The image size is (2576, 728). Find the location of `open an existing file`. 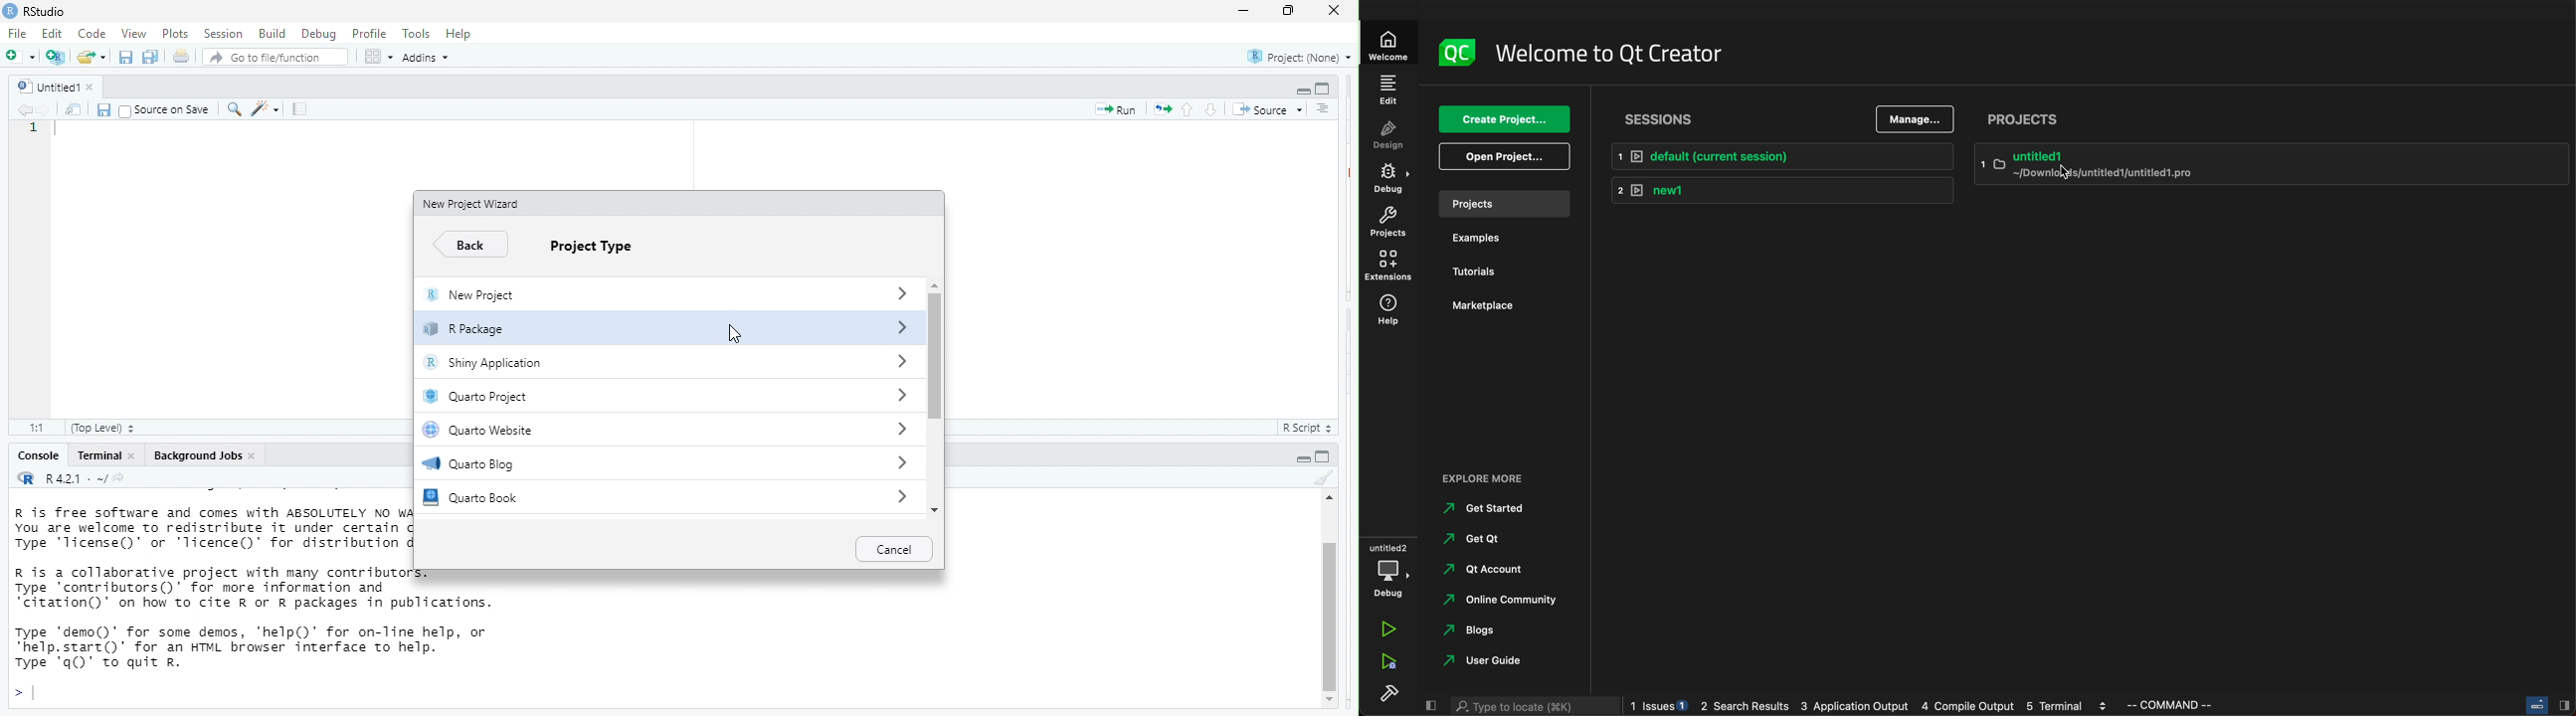

open an existing file is located at coordinates (92, 56).